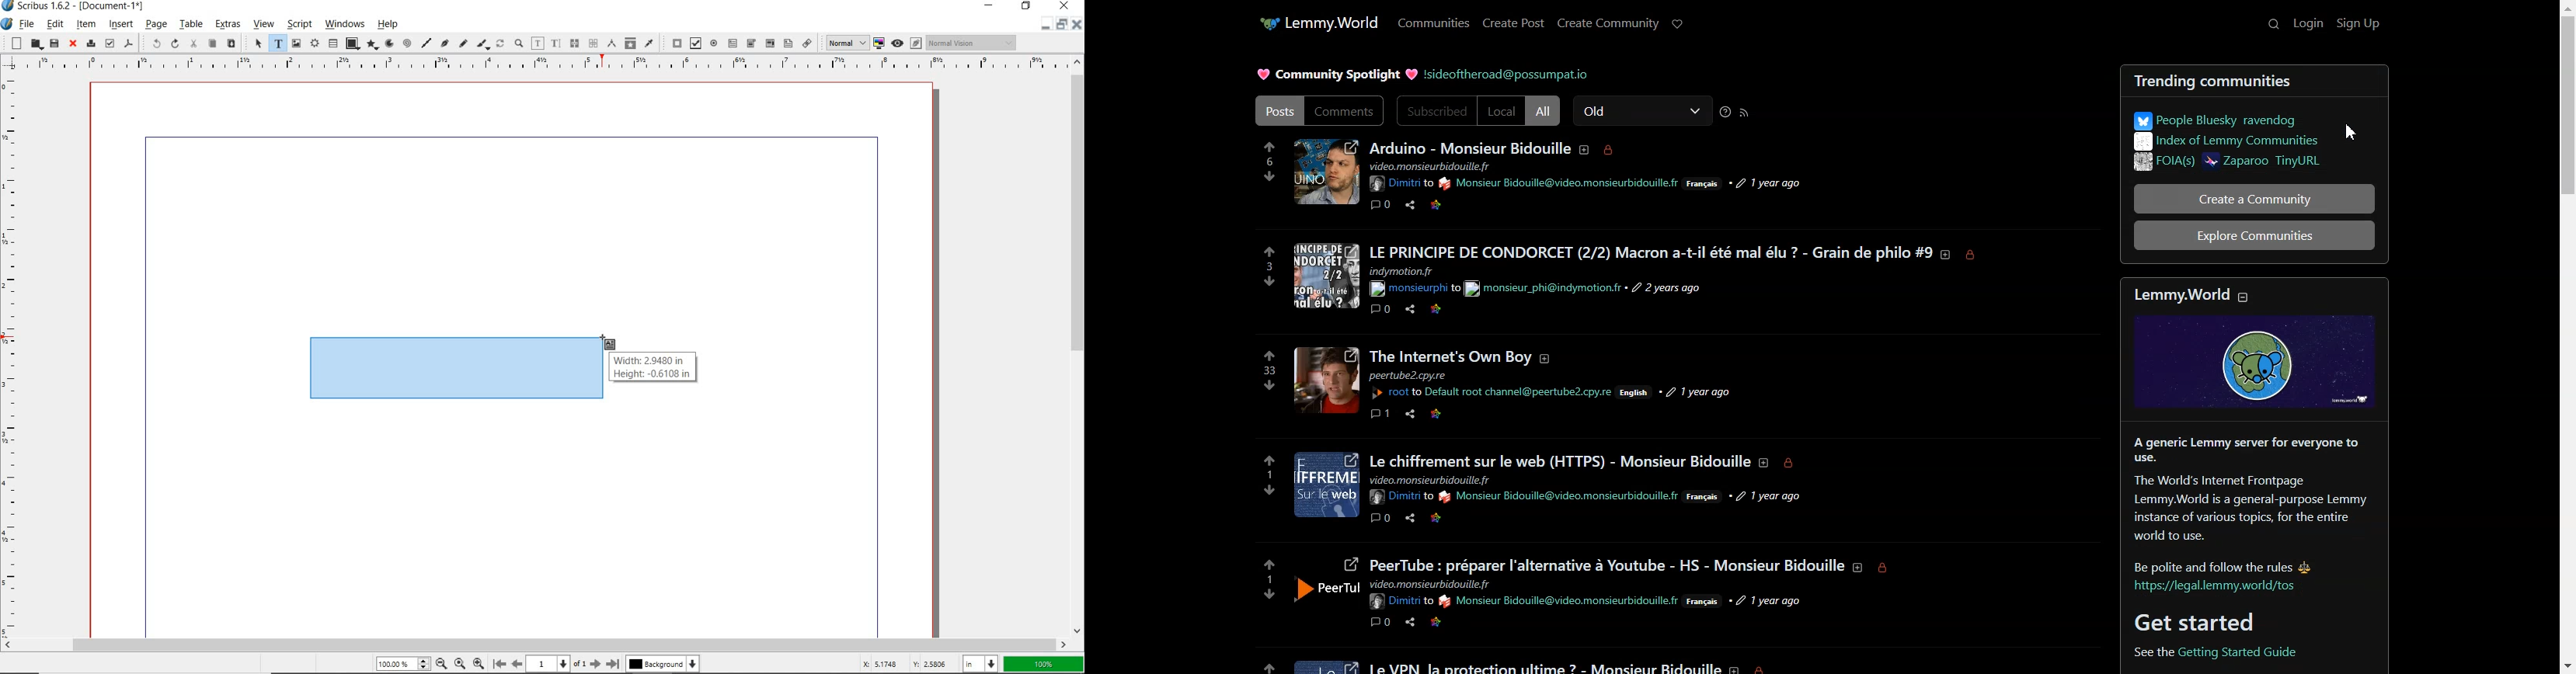 Image resolution: width=2576 pixels, height=700 pixels. Describe the element at coordinates (1857, 567) in the screenshot. I see `about` at that location.